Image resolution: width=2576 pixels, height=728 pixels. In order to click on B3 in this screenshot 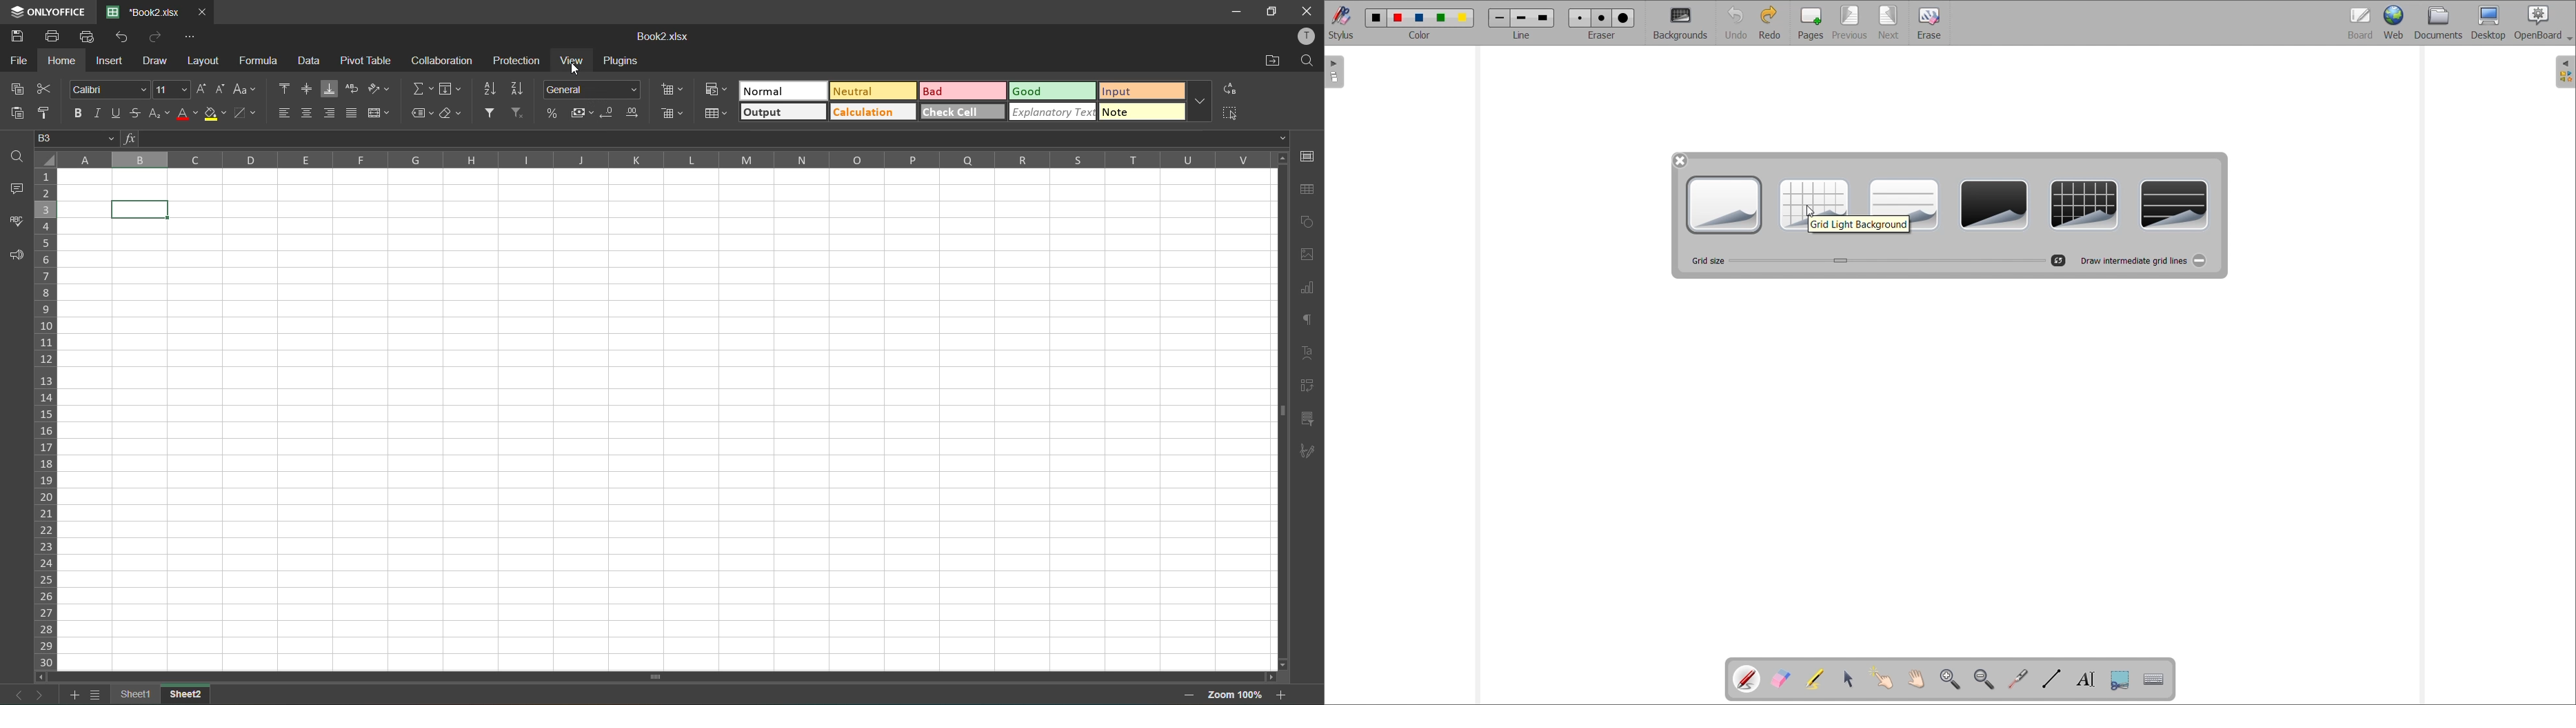, I will do `click(74, 141)`.